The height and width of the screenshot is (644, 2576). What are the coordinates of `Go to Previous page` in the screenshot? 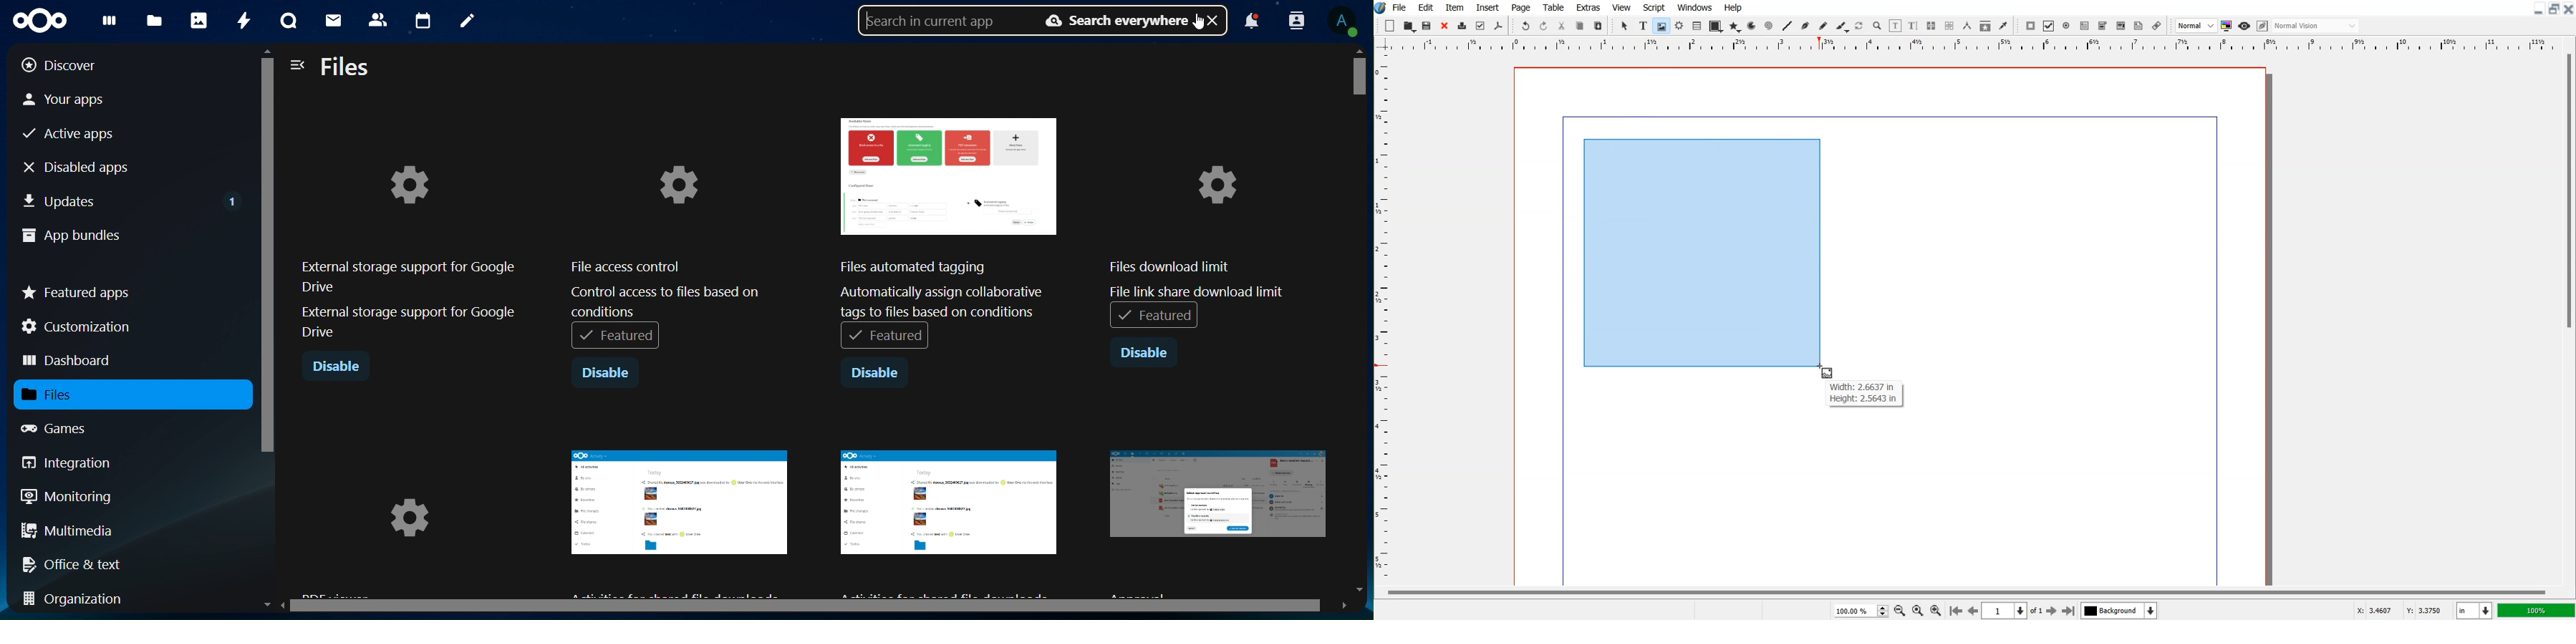 It's located at (1972, 611).